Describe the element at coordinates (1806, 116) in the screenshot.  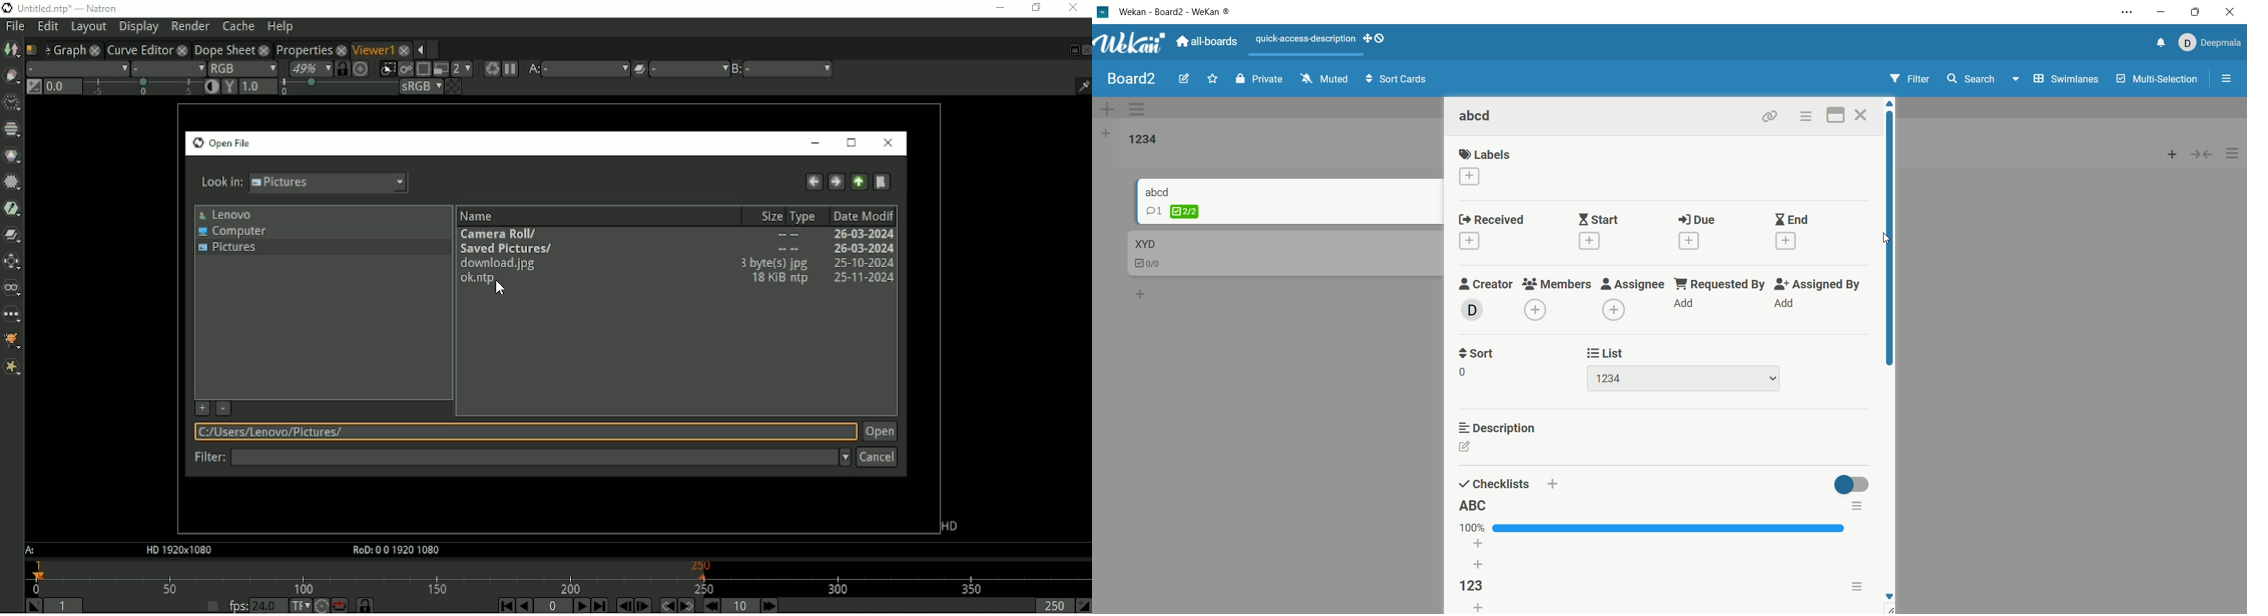
I see `options` at that location.